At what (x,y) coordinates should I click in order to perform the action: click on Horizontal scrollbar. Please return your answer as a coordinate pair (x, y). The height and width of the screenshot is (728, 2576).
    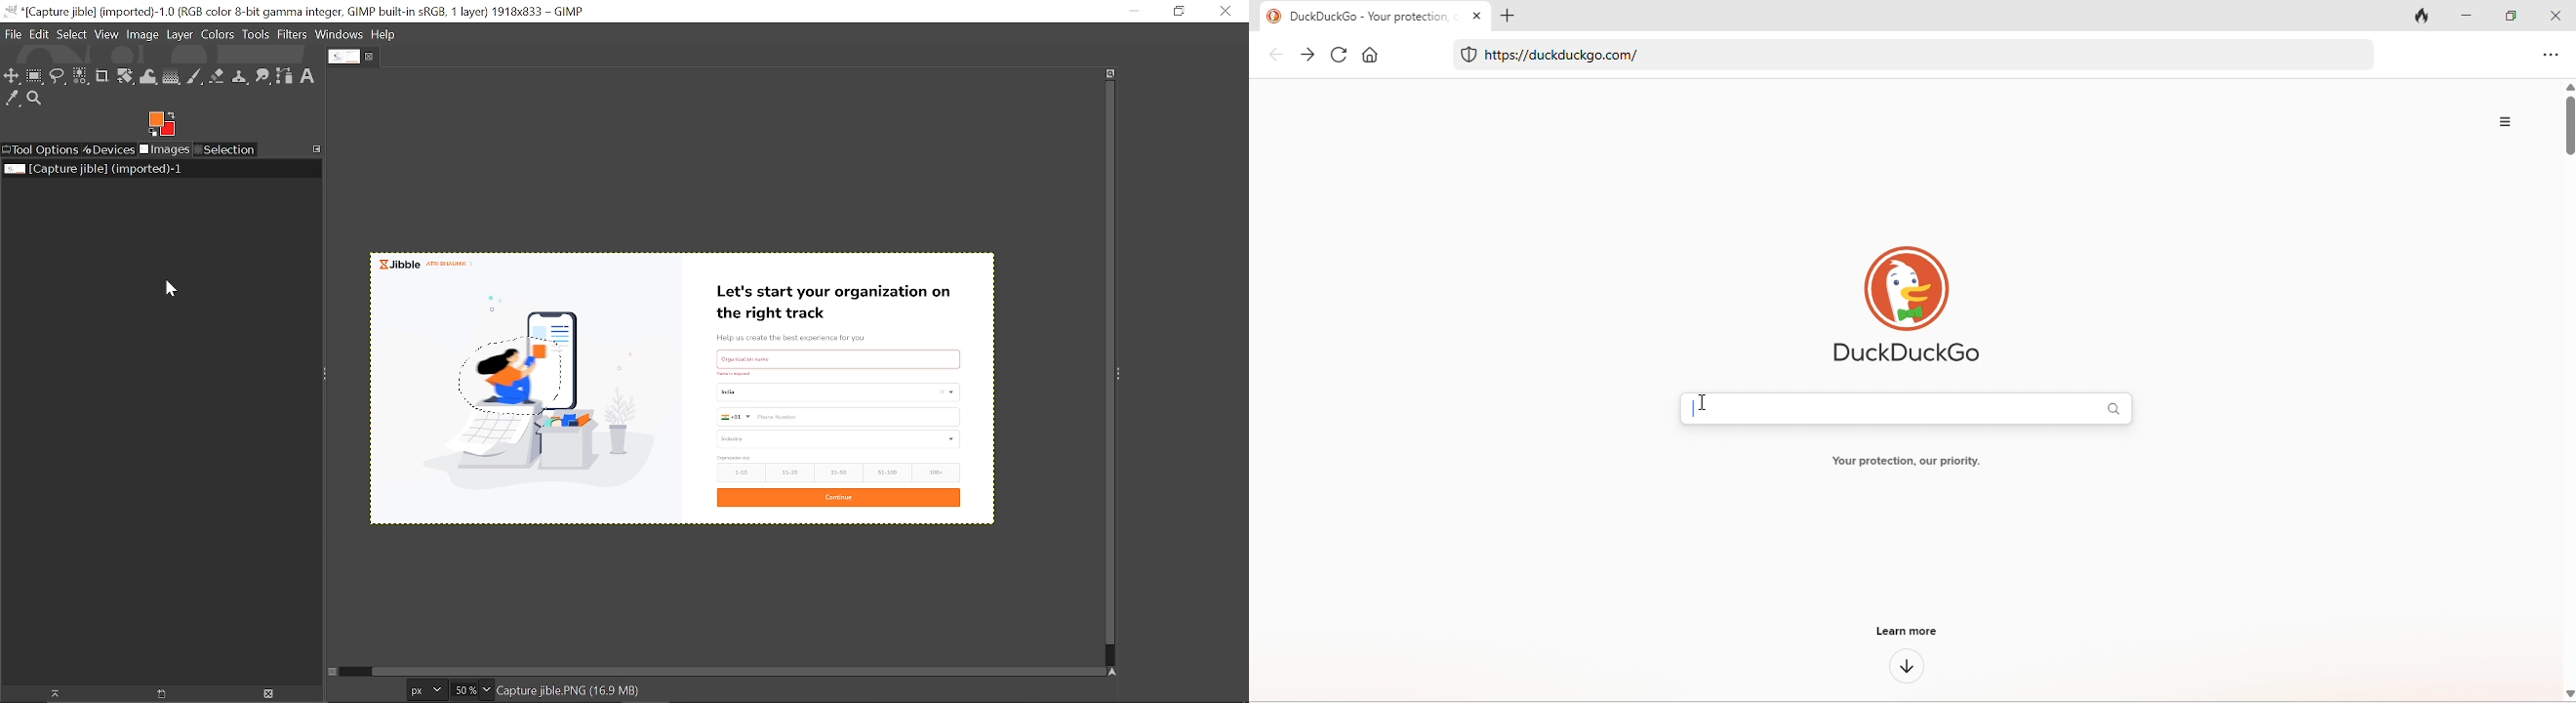
    Looking at the image, I should click on (727, 668).